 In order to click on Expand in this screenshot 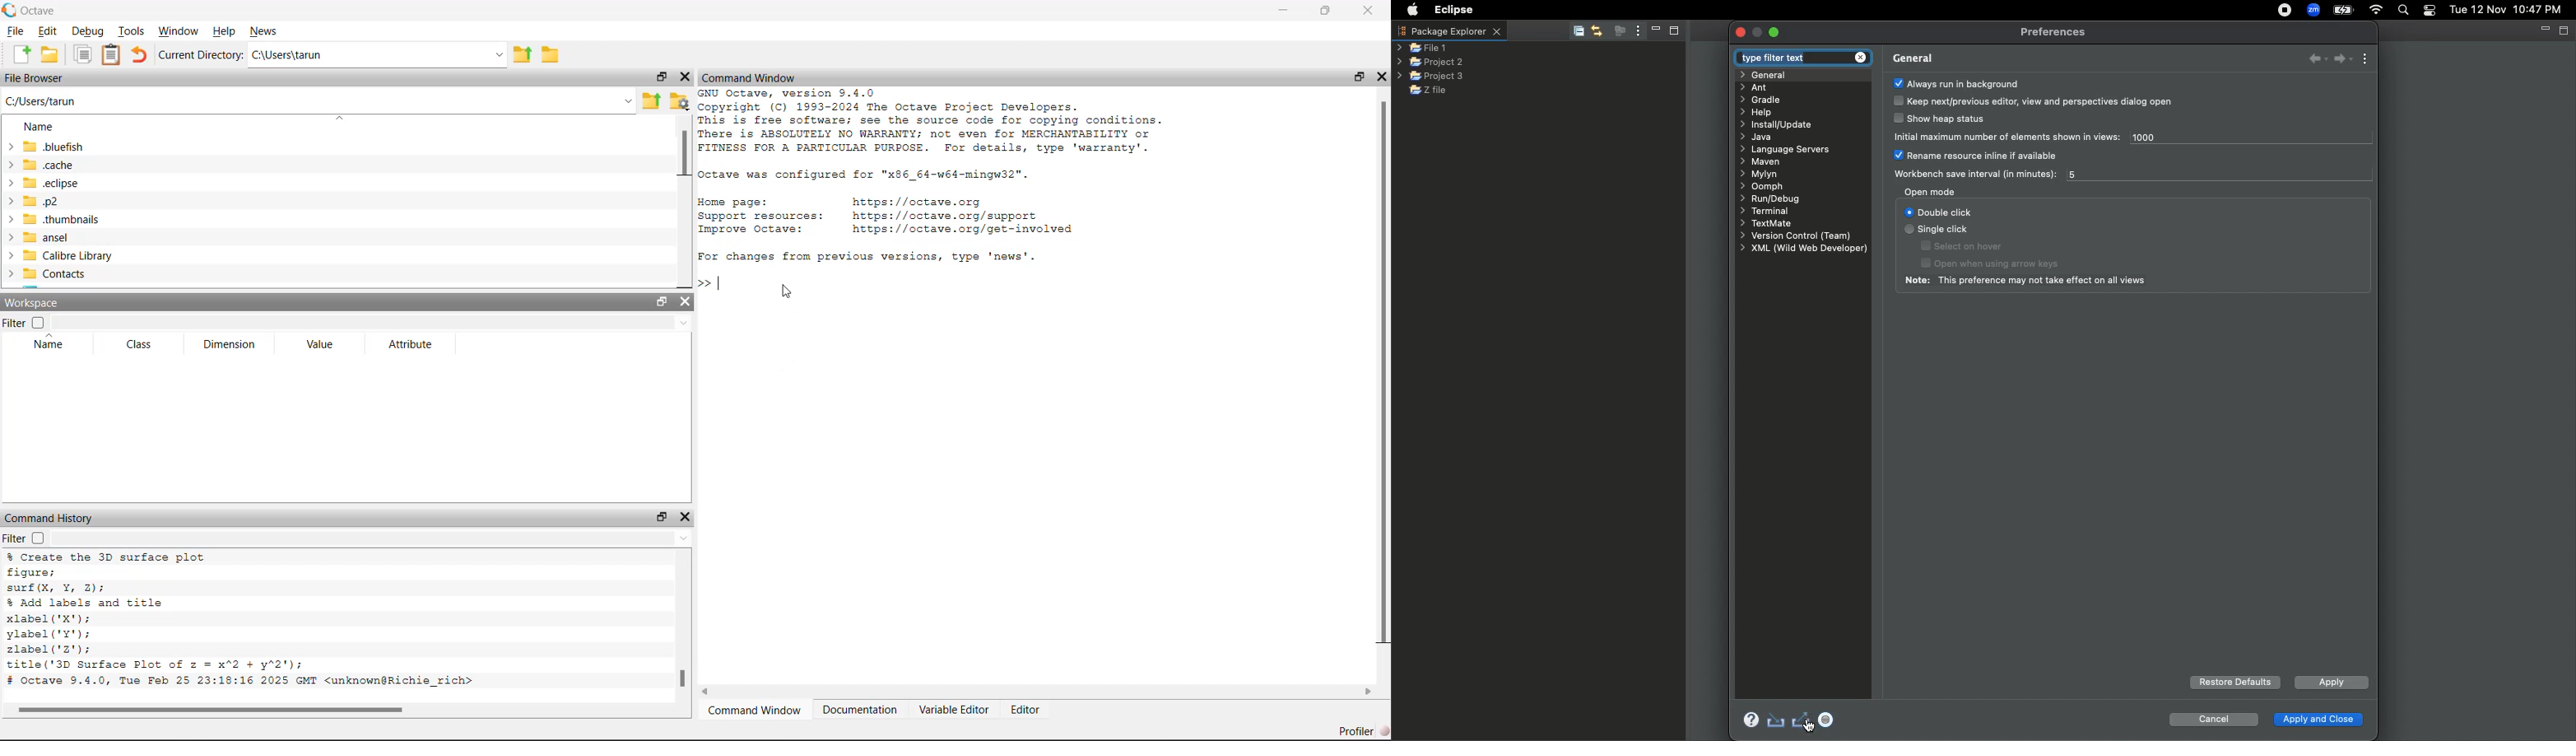, I will do `click(1774, 33)`.